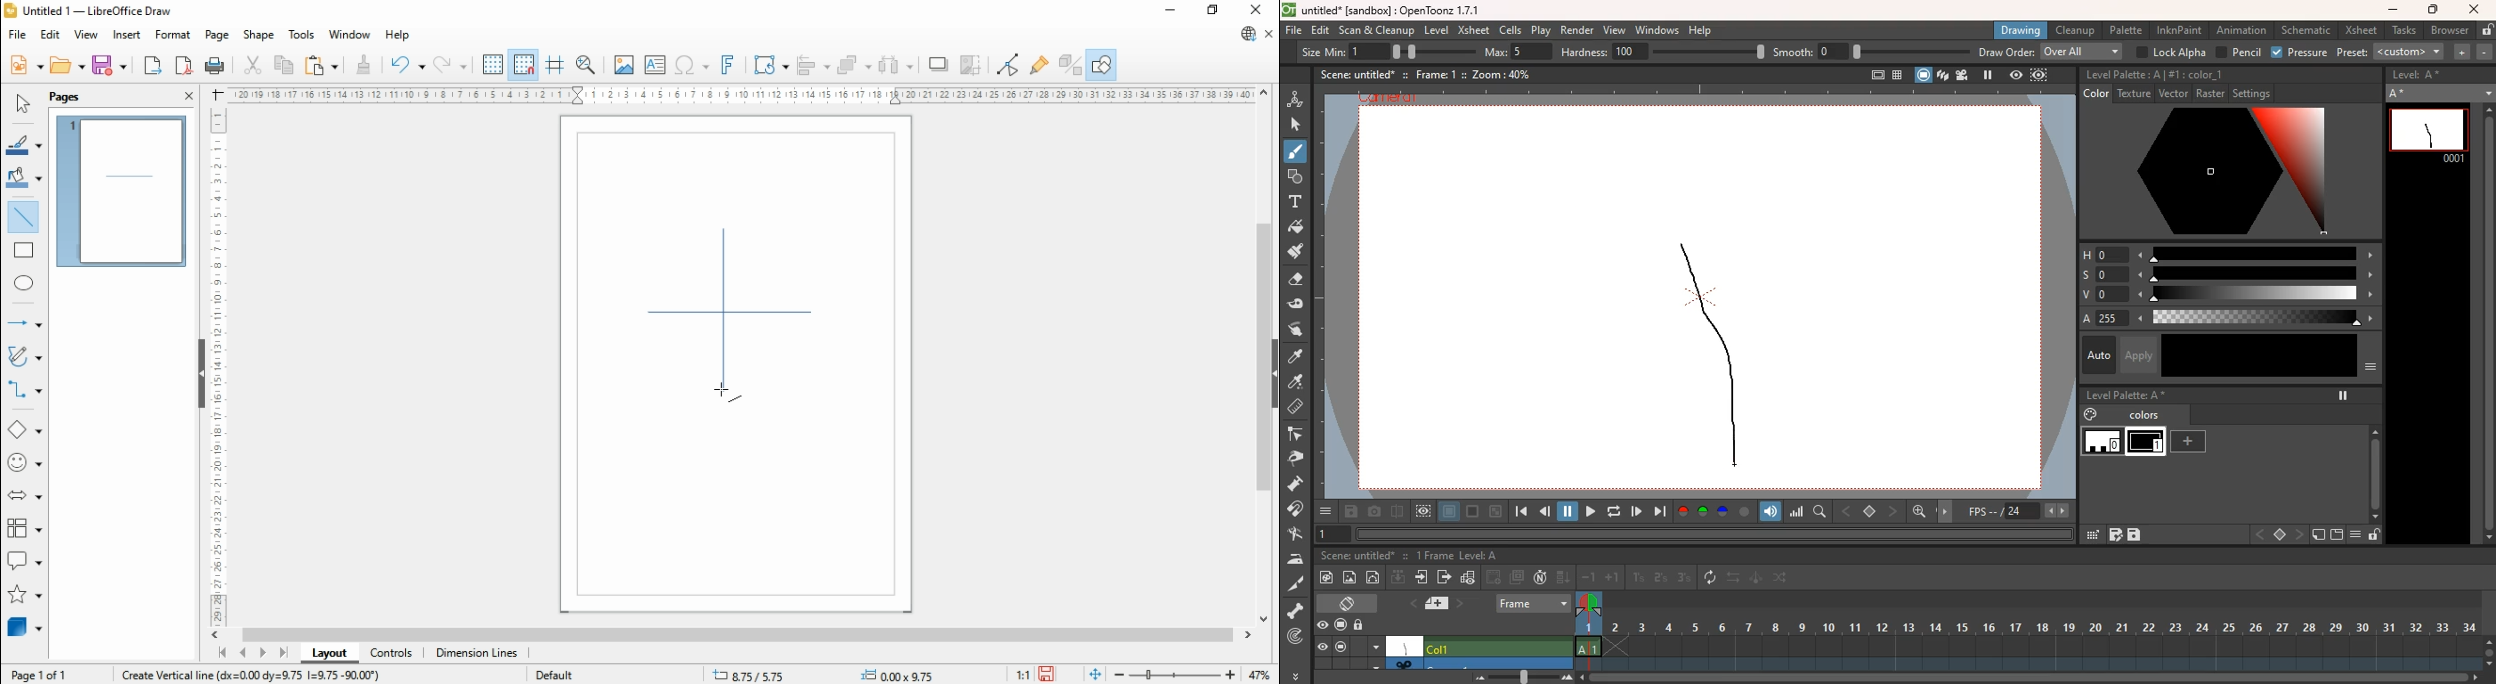 Image resolution: width=2520 pixels, height=700 pixels. What do you see at coordinates (122, 191) in the screenshot?
I see `page 1` at bounding box center [122, 191].